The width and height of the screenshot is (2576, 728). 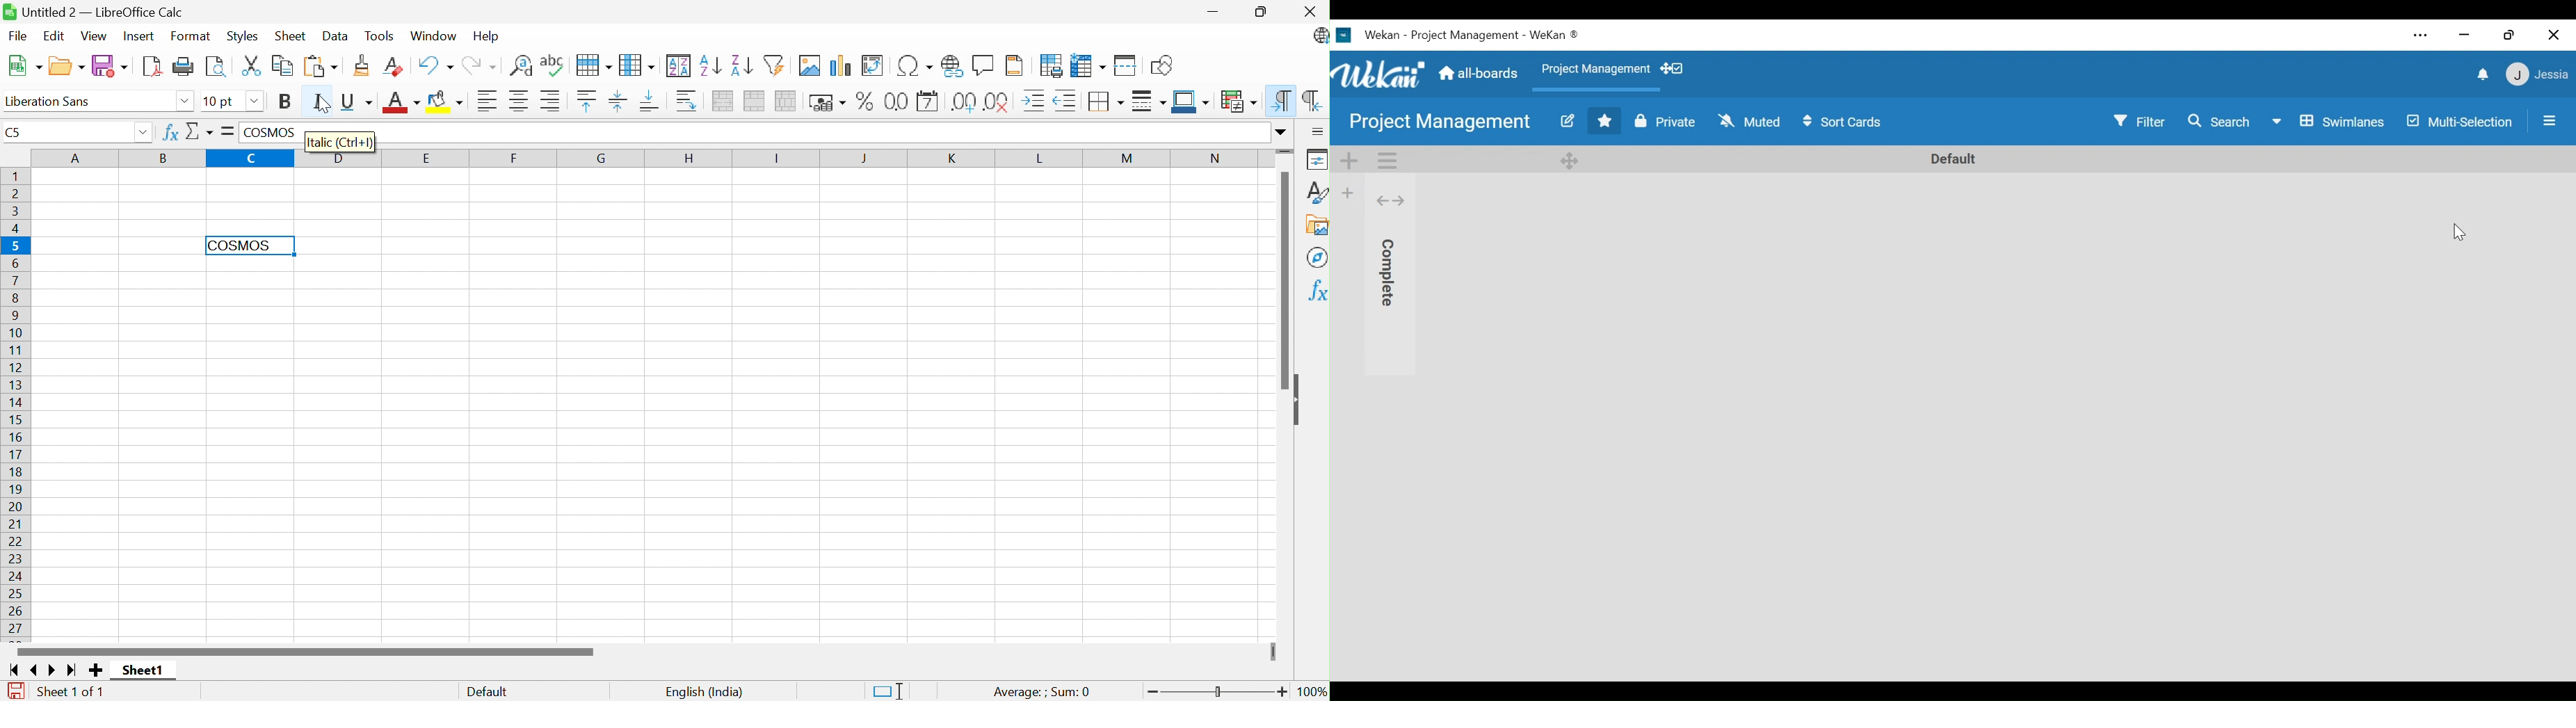 I want to click on Font name, so click(x=46, y=102).